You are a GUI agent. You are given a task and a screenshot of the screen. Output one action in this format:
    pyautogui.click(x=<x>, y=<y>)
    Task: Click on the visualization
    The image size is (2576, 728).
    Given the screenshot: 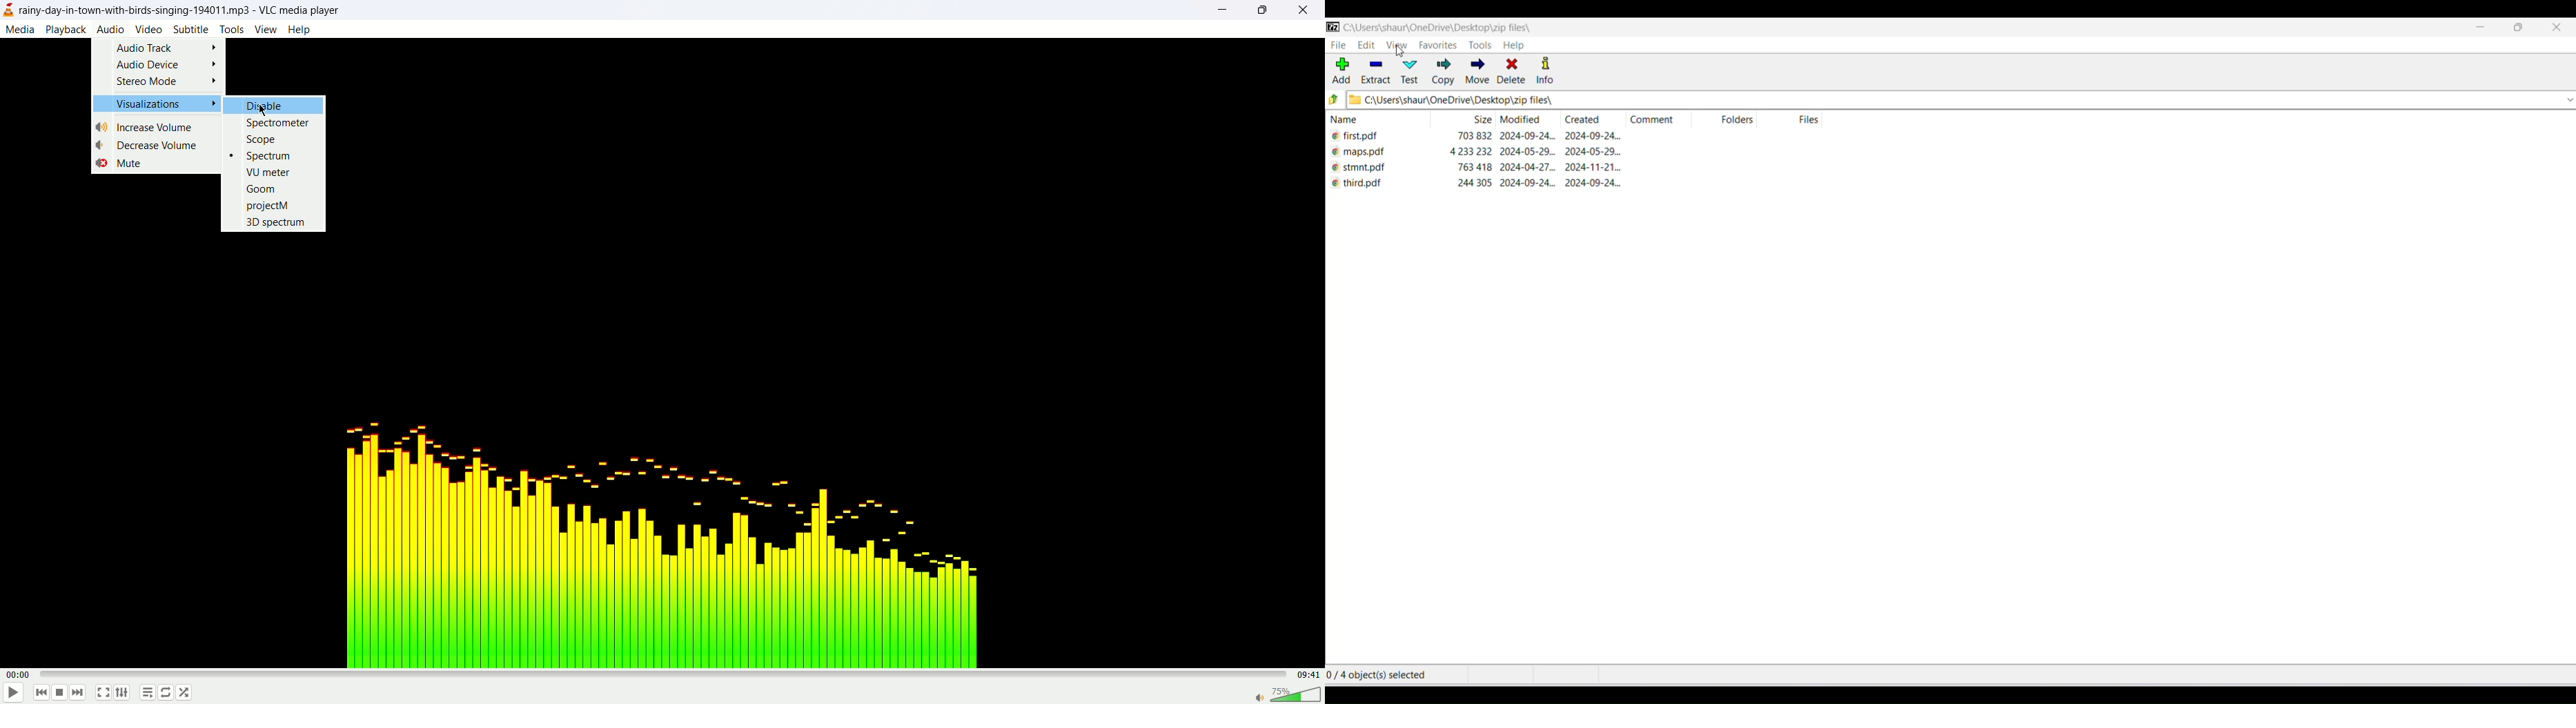 What is the action you would take?
    pyautogui.click(x=156, y=104)
    